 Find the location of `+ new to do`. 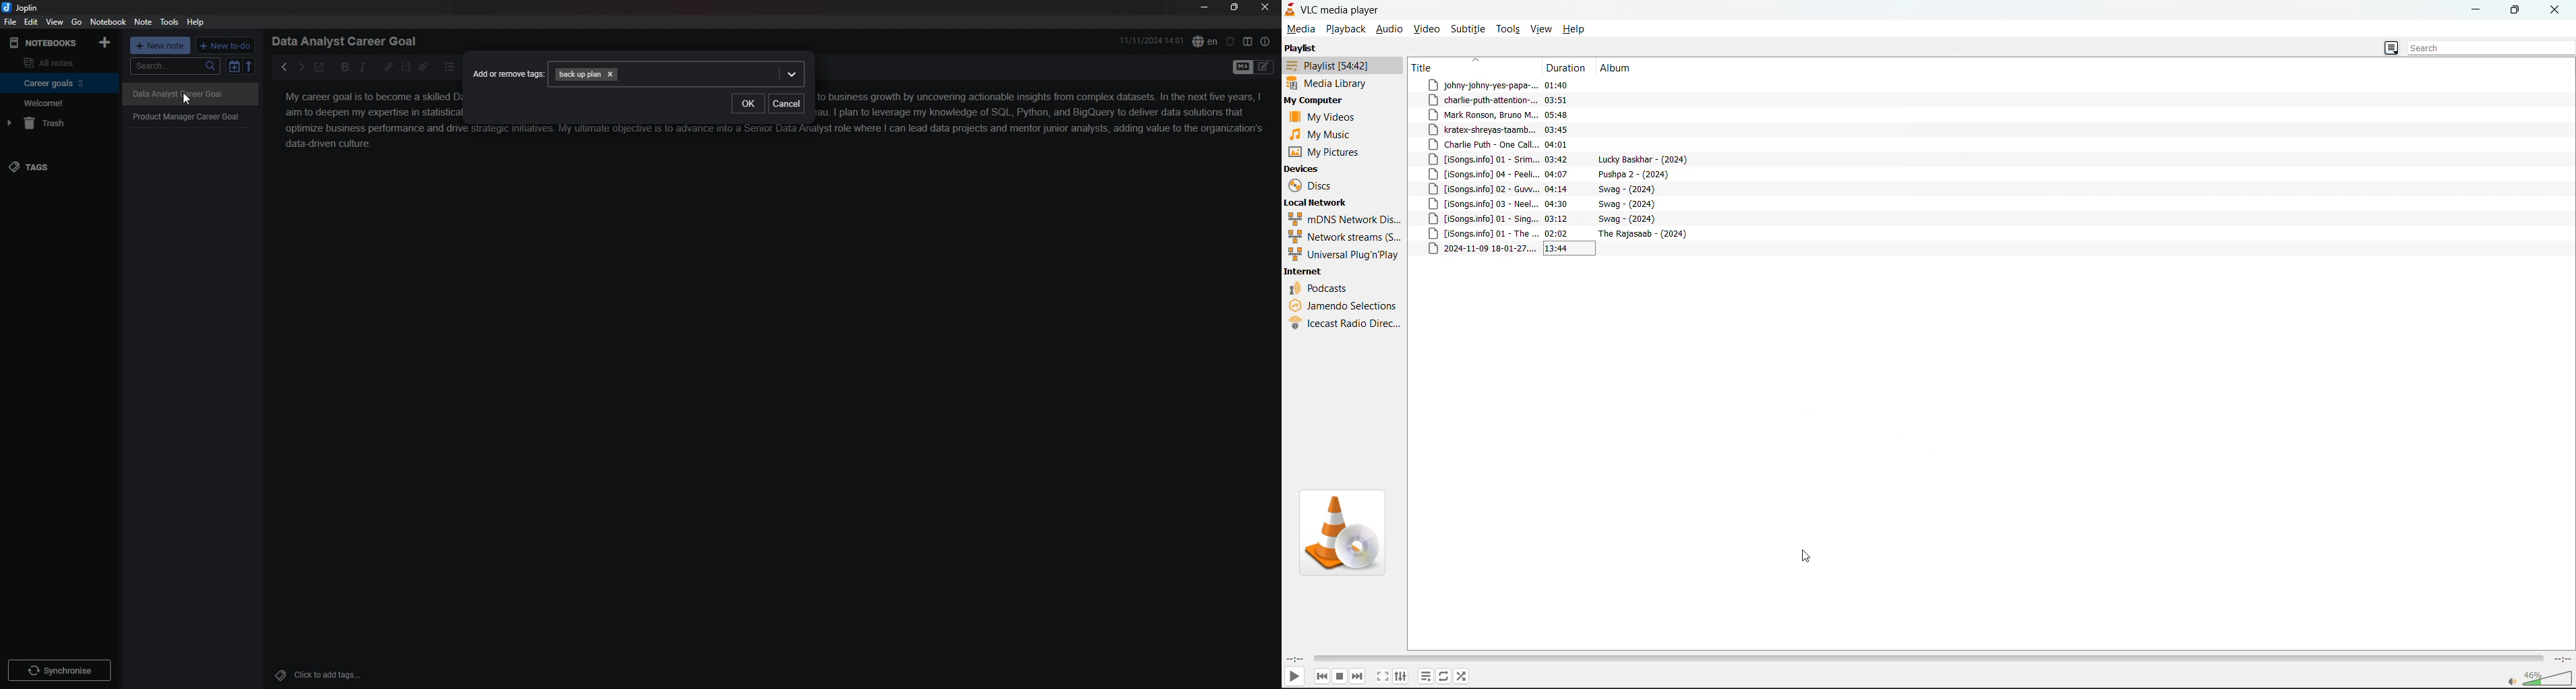

+ new to do is located at coordinates (224, 45).